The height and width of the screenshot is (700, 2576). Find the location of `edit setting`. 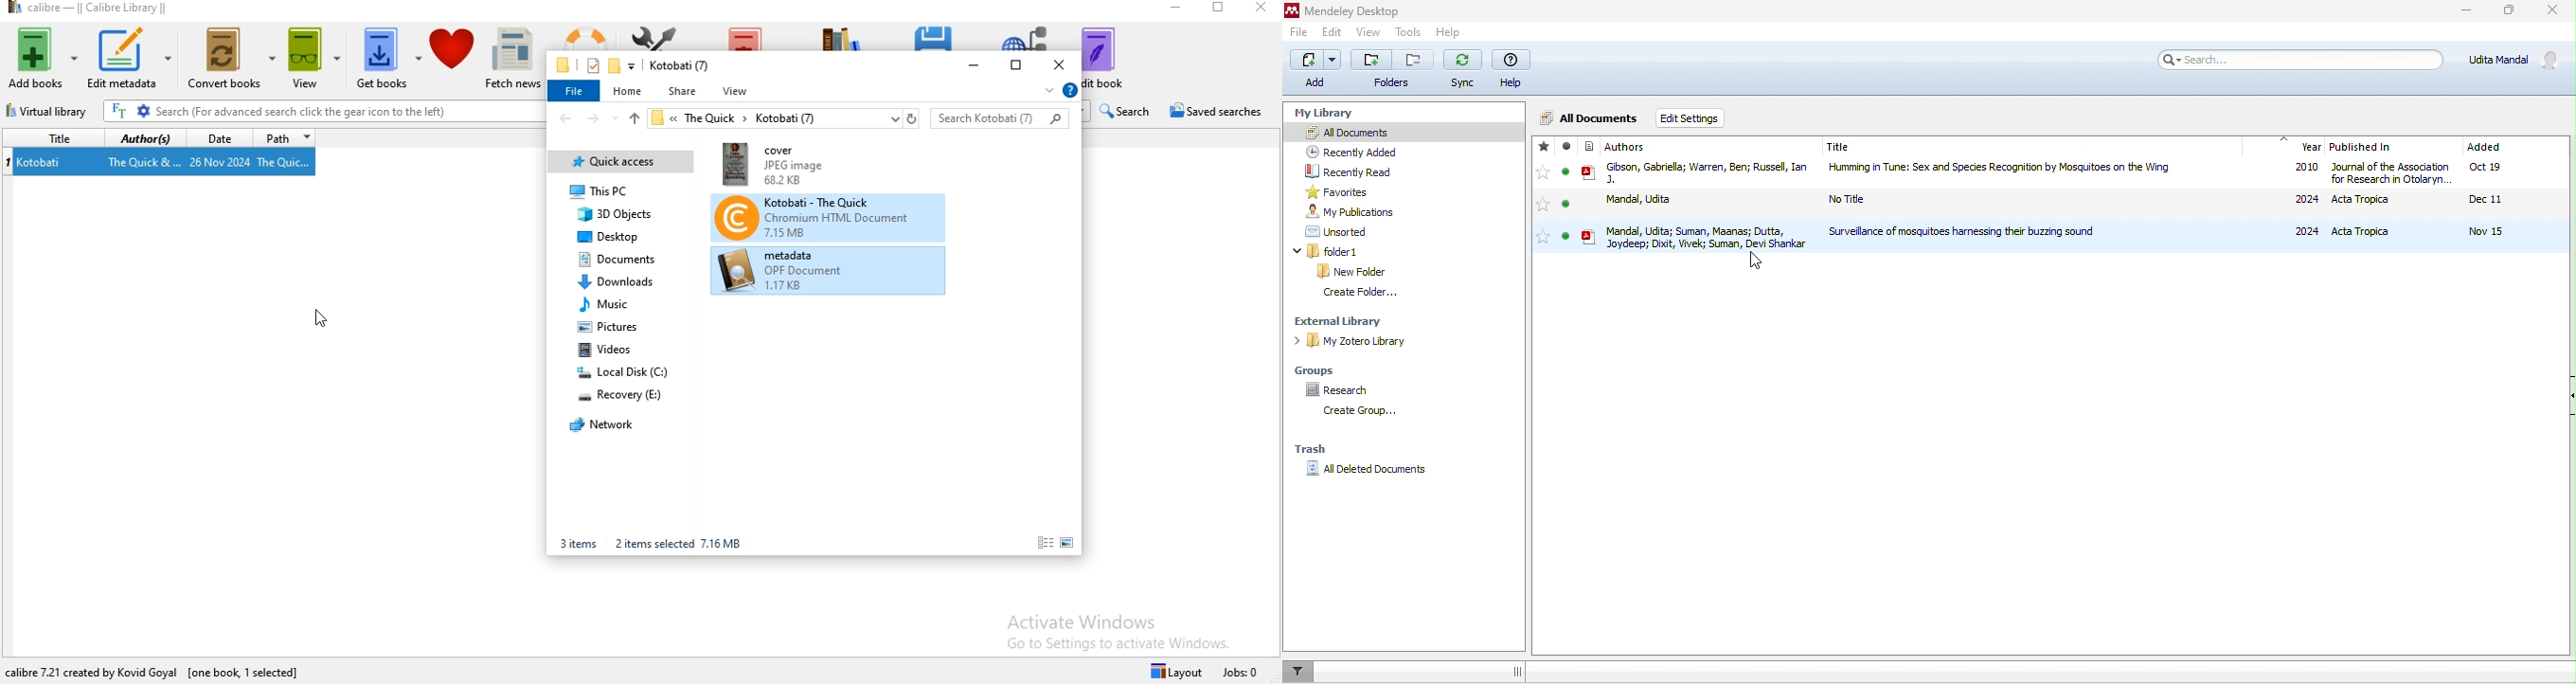

edit setting is located at coordinates (1692, 119).